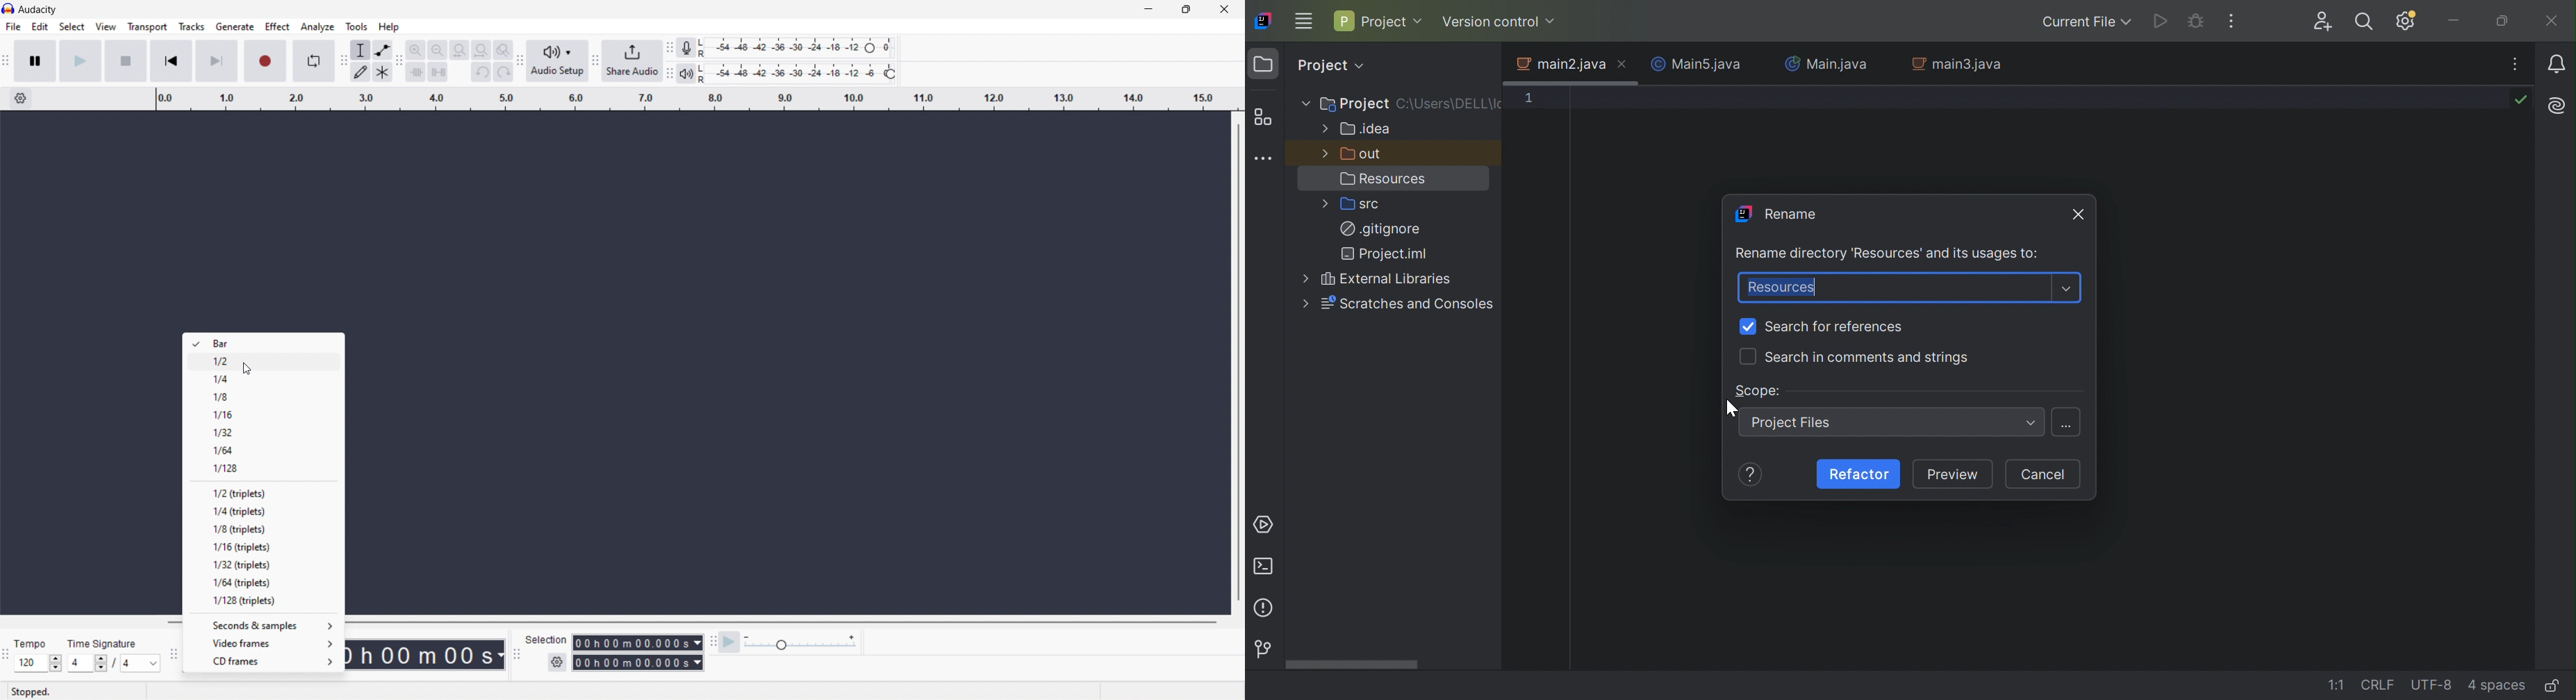 The width and height of the screenshot is (2576, 700). I want to click on time, so click(424, 655).